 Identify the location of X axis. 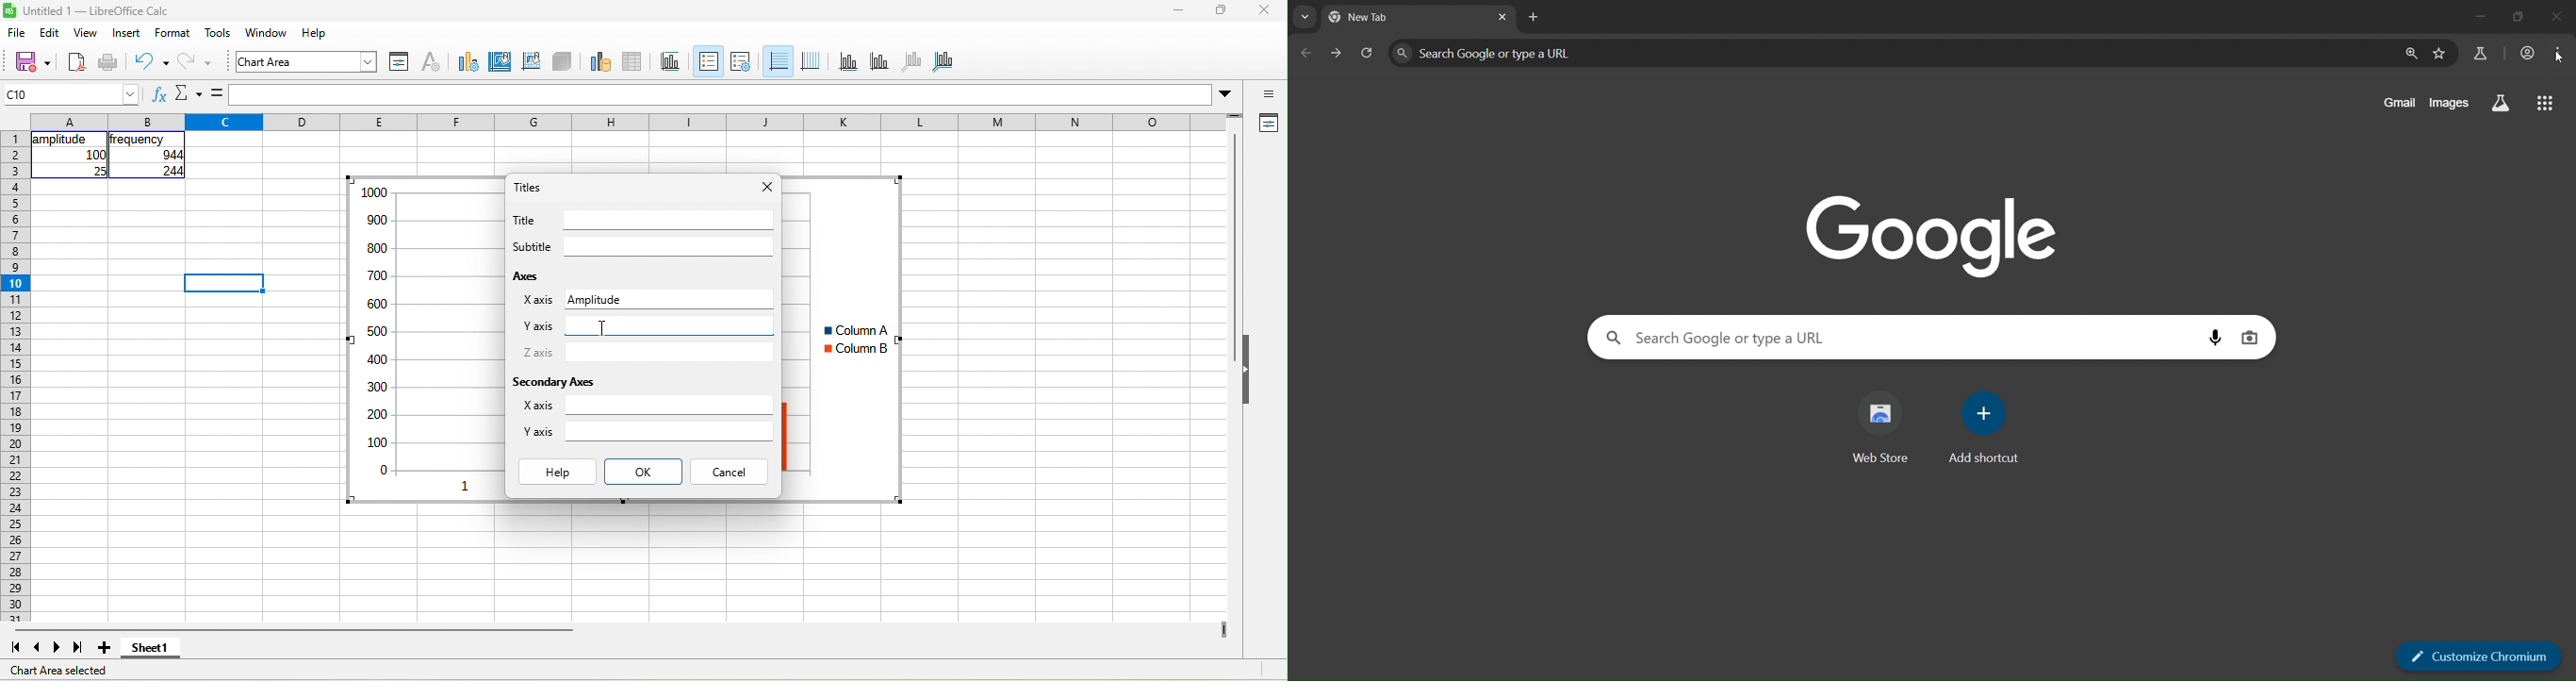
(537, 405).